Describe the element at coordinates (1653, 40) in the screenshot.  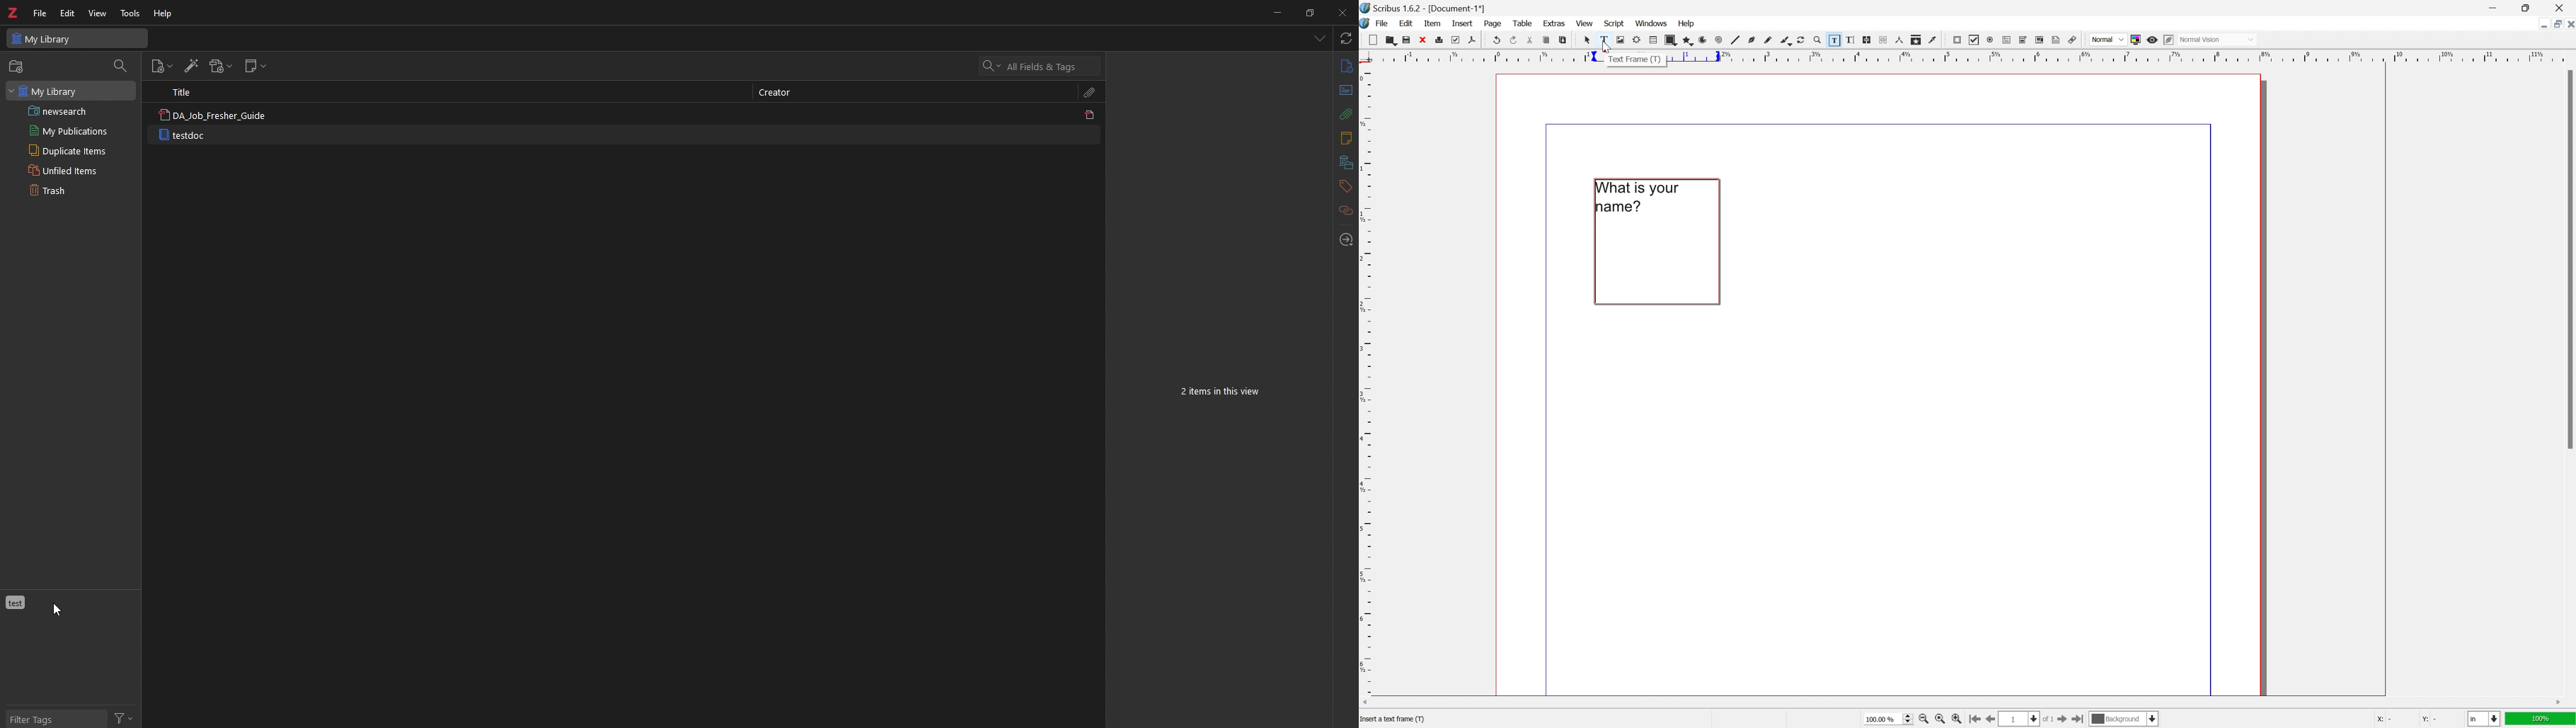
I see `table` at that location.